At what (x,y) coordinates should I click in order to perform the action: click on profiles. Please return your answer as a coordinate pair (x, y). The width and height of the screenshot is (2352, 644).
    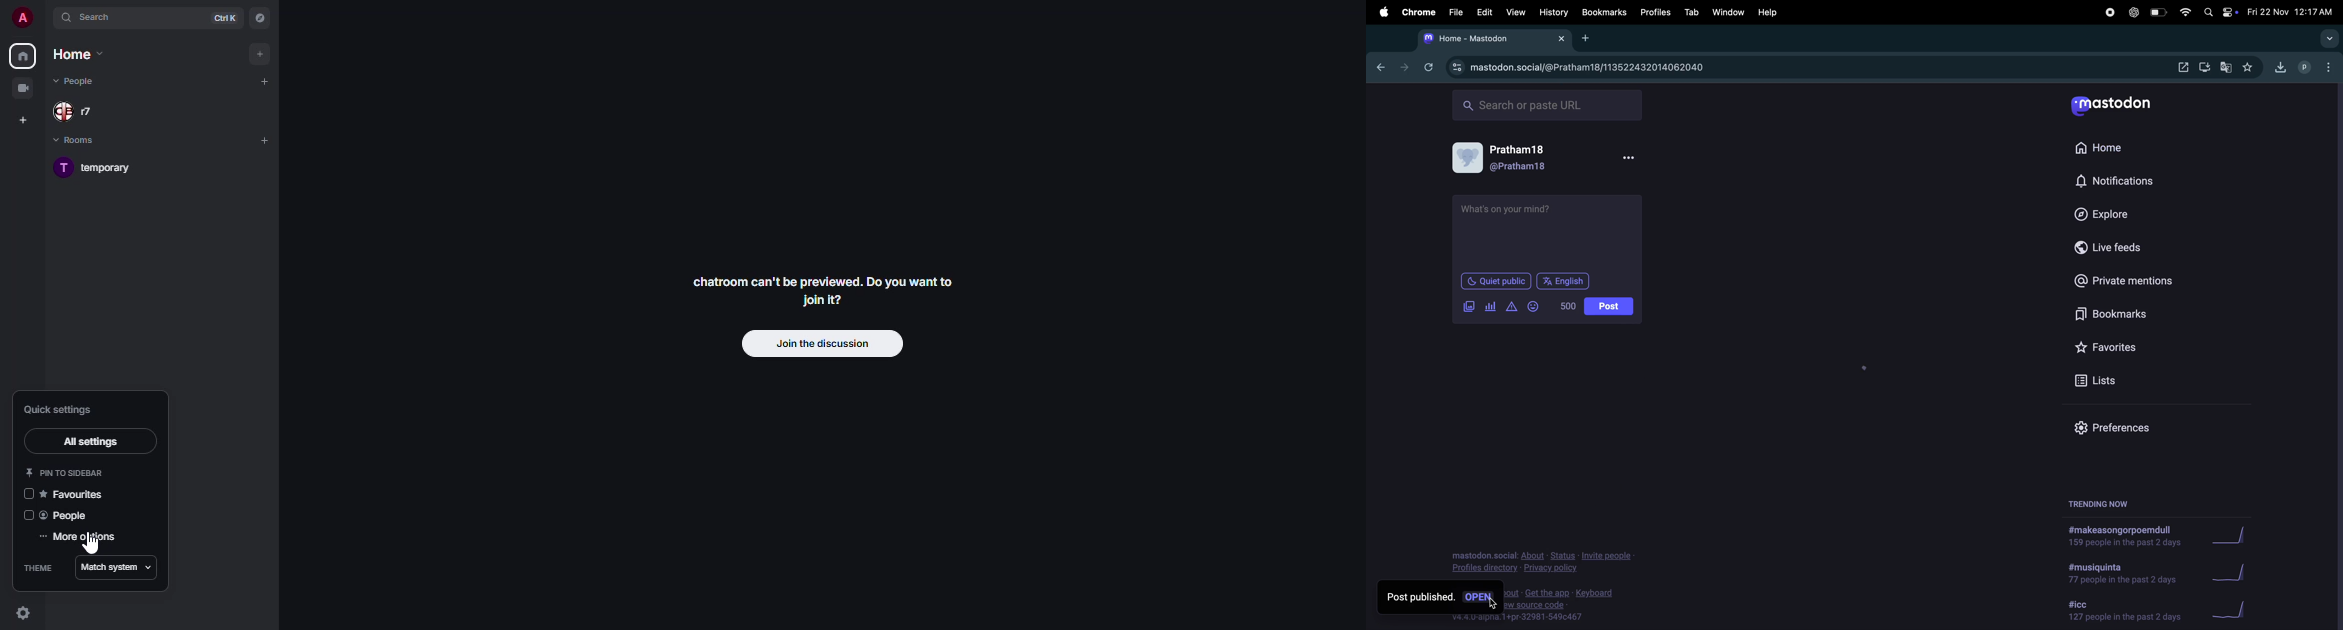
    Looking at the image, I should click on (1655, 13).